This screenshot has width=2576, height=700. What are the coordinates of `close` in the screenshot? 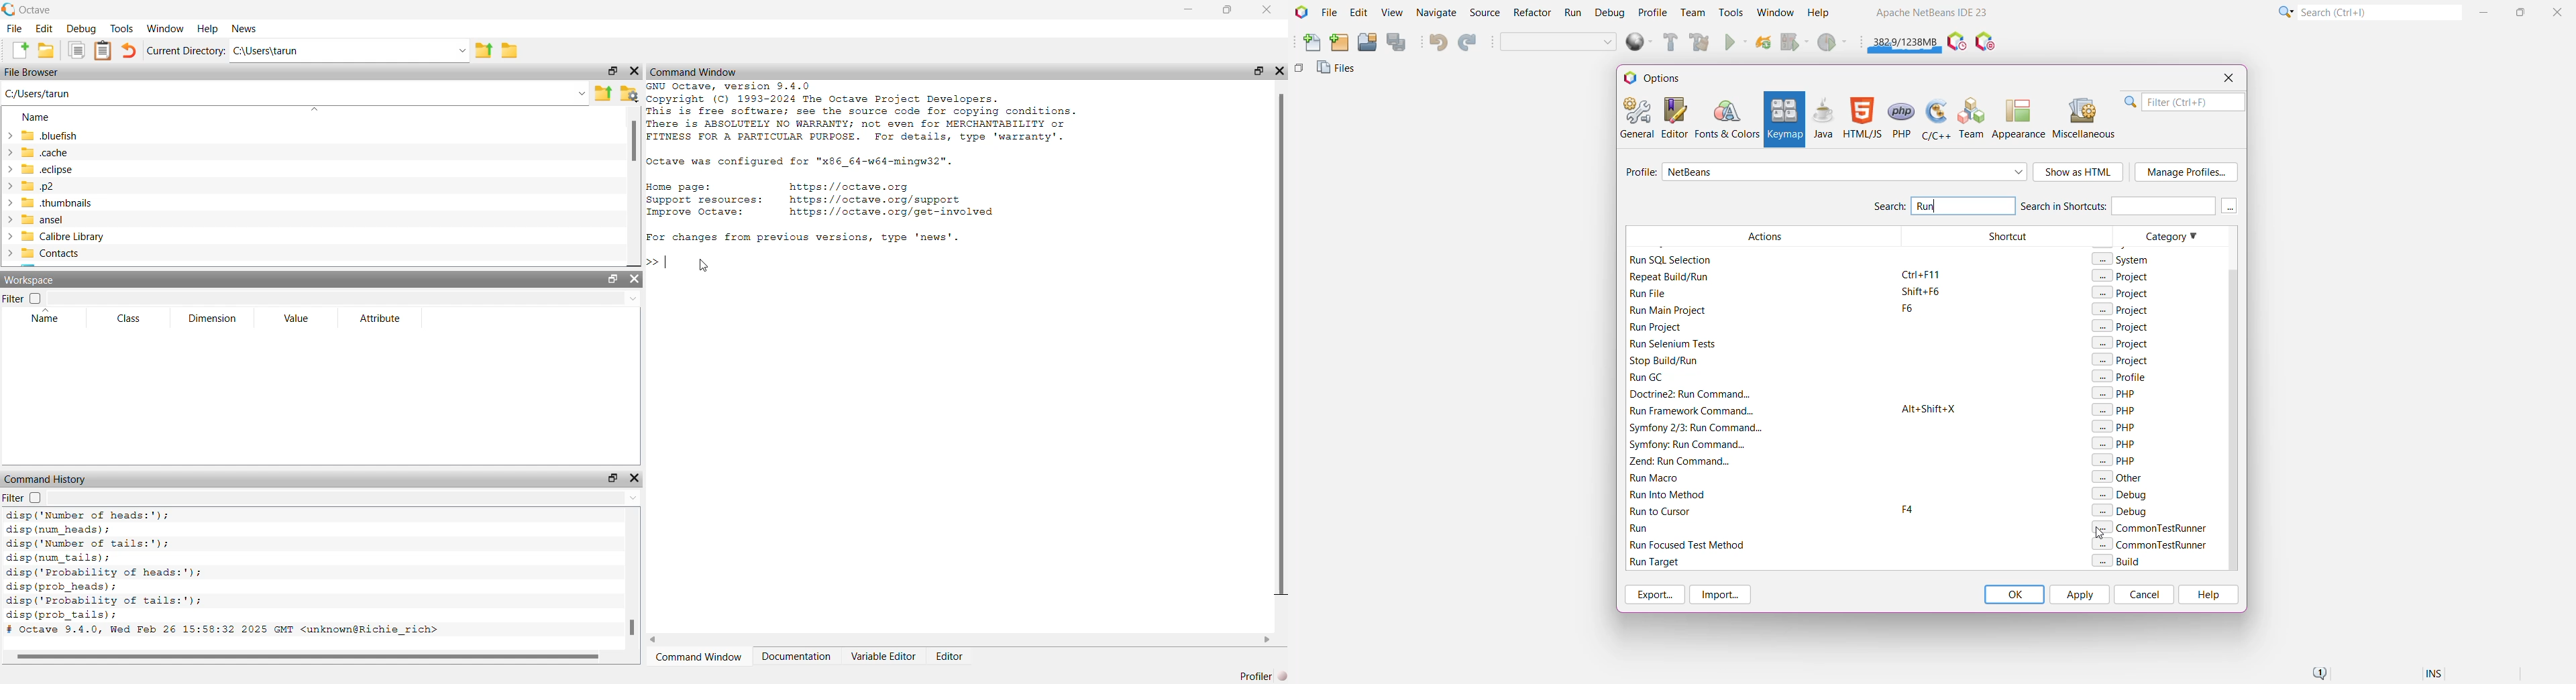 It's located at (1267, 11).